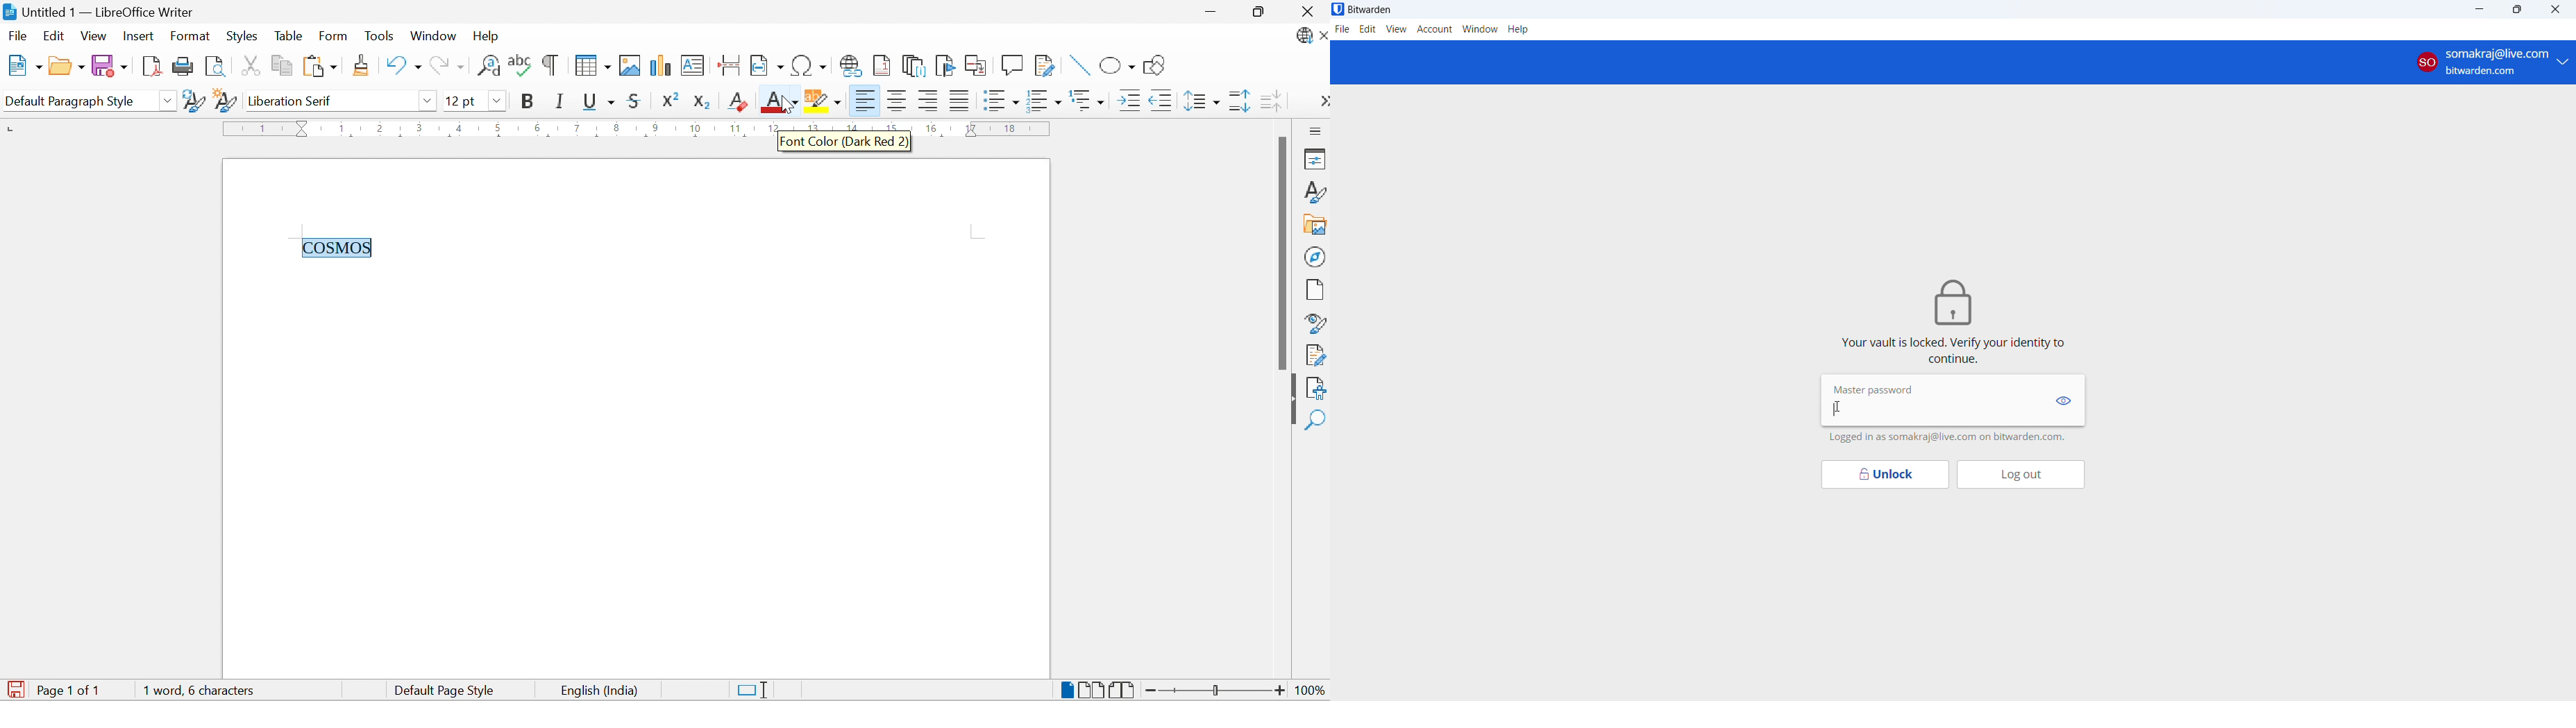 Image resolution: width=2576 pixels, height=728 pixels. I want to click on Zoom In, so click(1279, 692).